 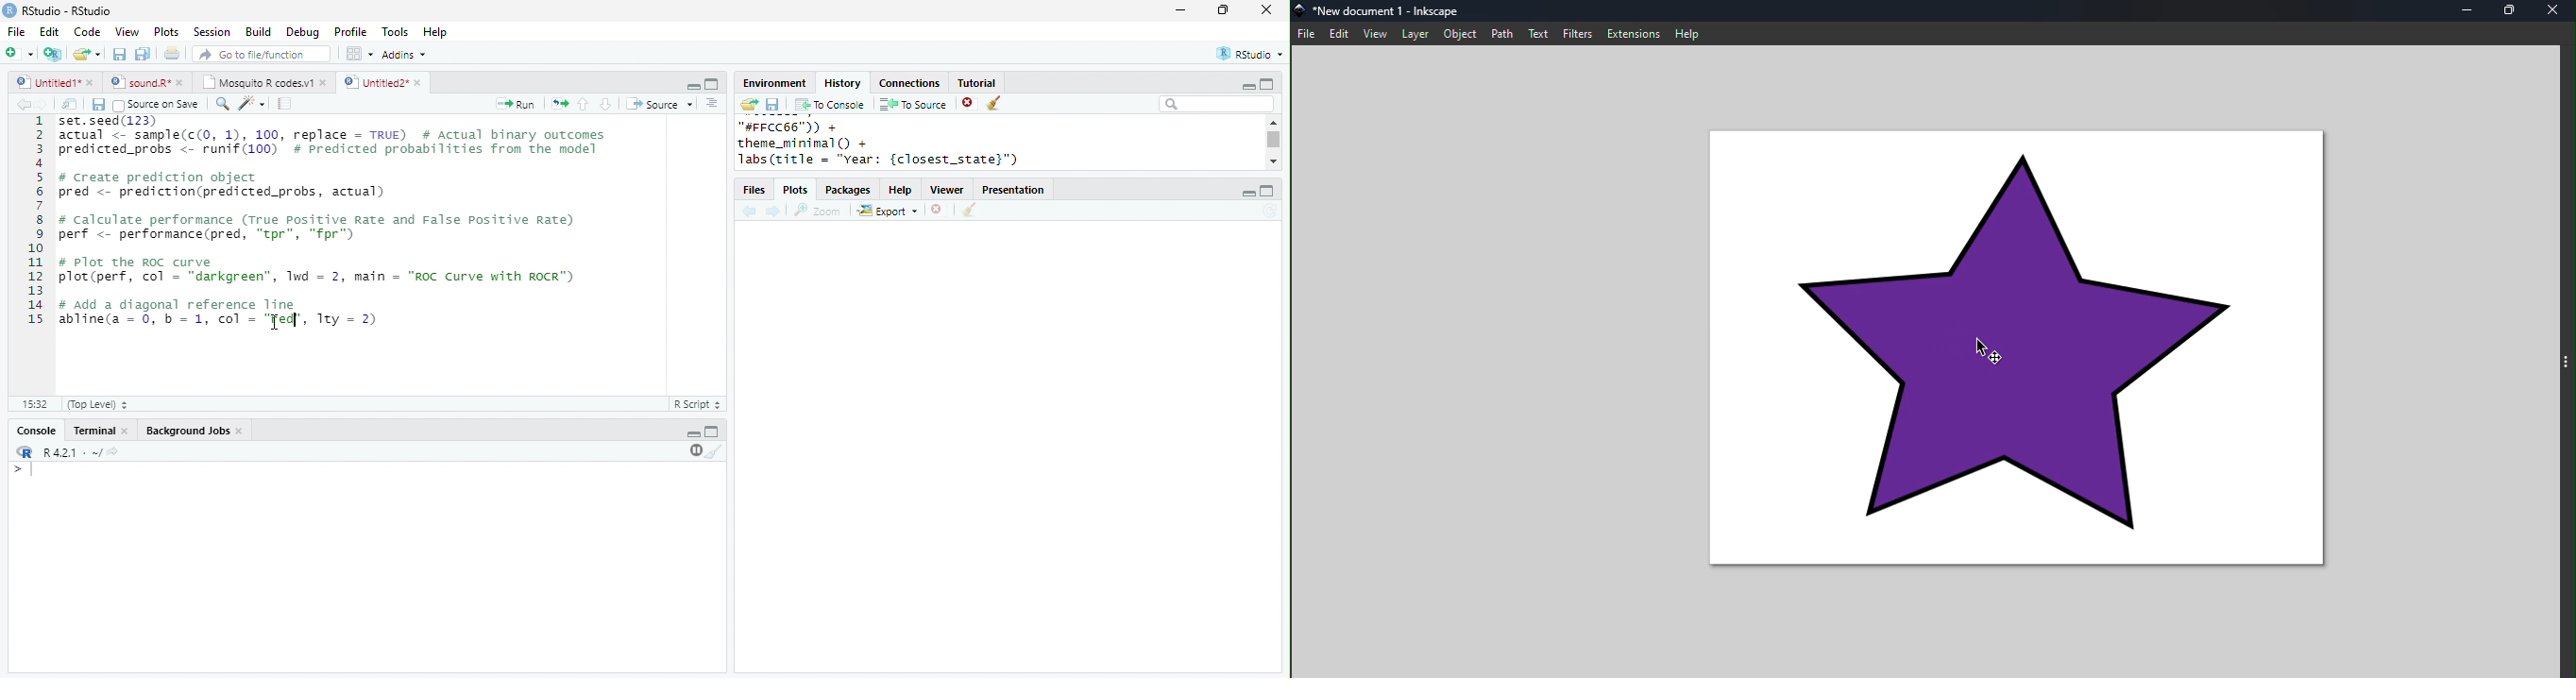 What do you see at coordinates (715, 450) in the screenshot?
I see `clear` at bounding box center [715, 450].